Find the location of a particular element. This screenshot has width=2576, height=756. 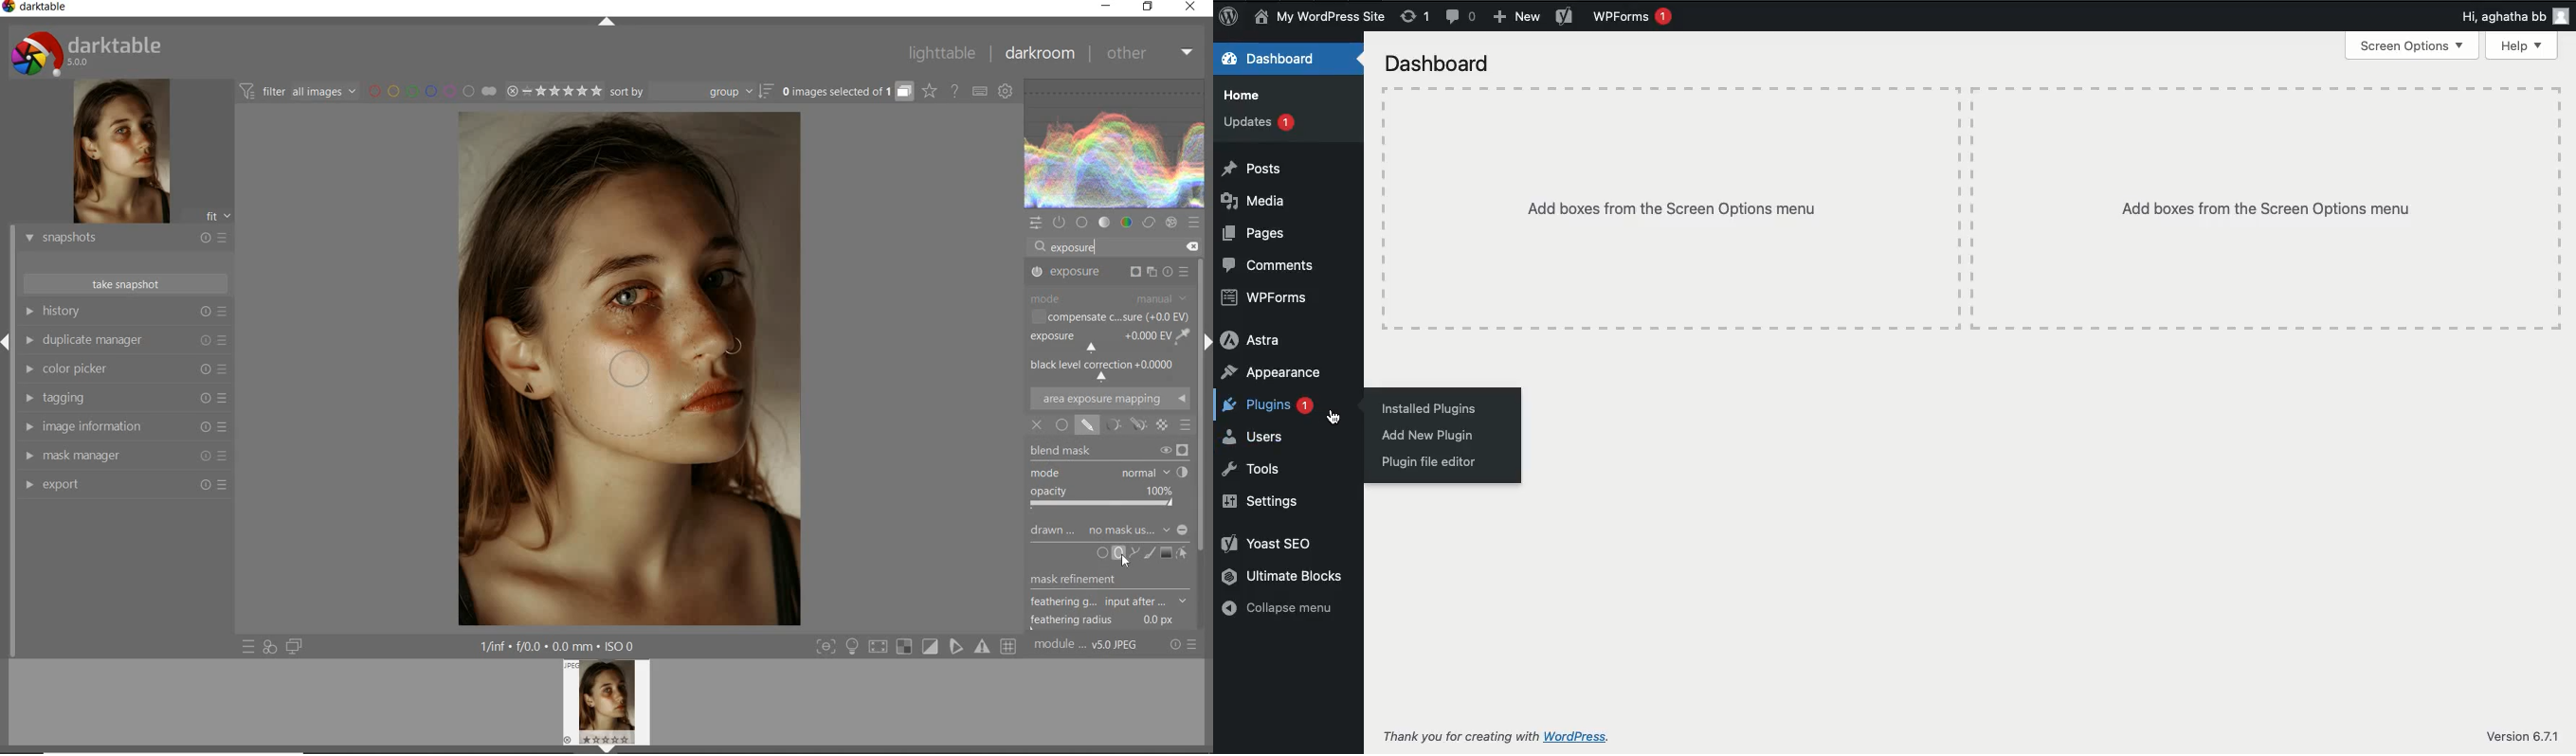

WAVEFORM is located at coordinates (1115, 143).